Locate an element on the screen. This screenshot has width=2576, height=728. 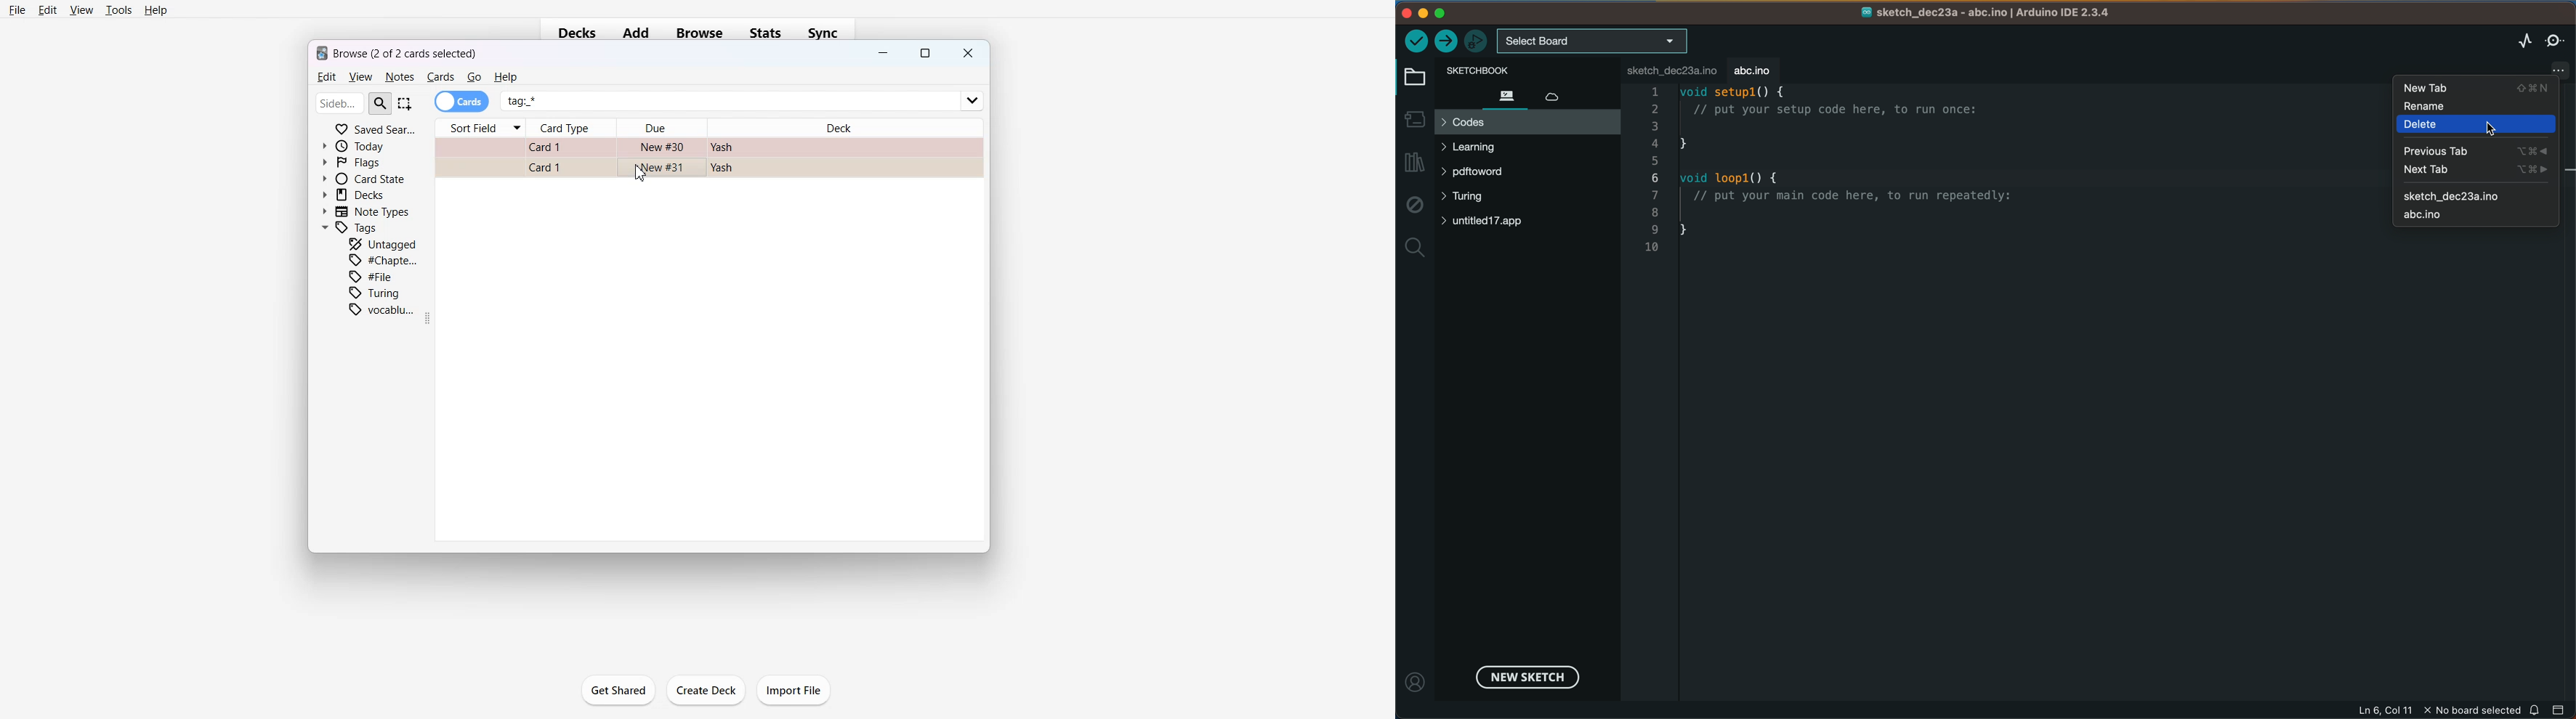
Select Item is located at coordinates (406, 103).